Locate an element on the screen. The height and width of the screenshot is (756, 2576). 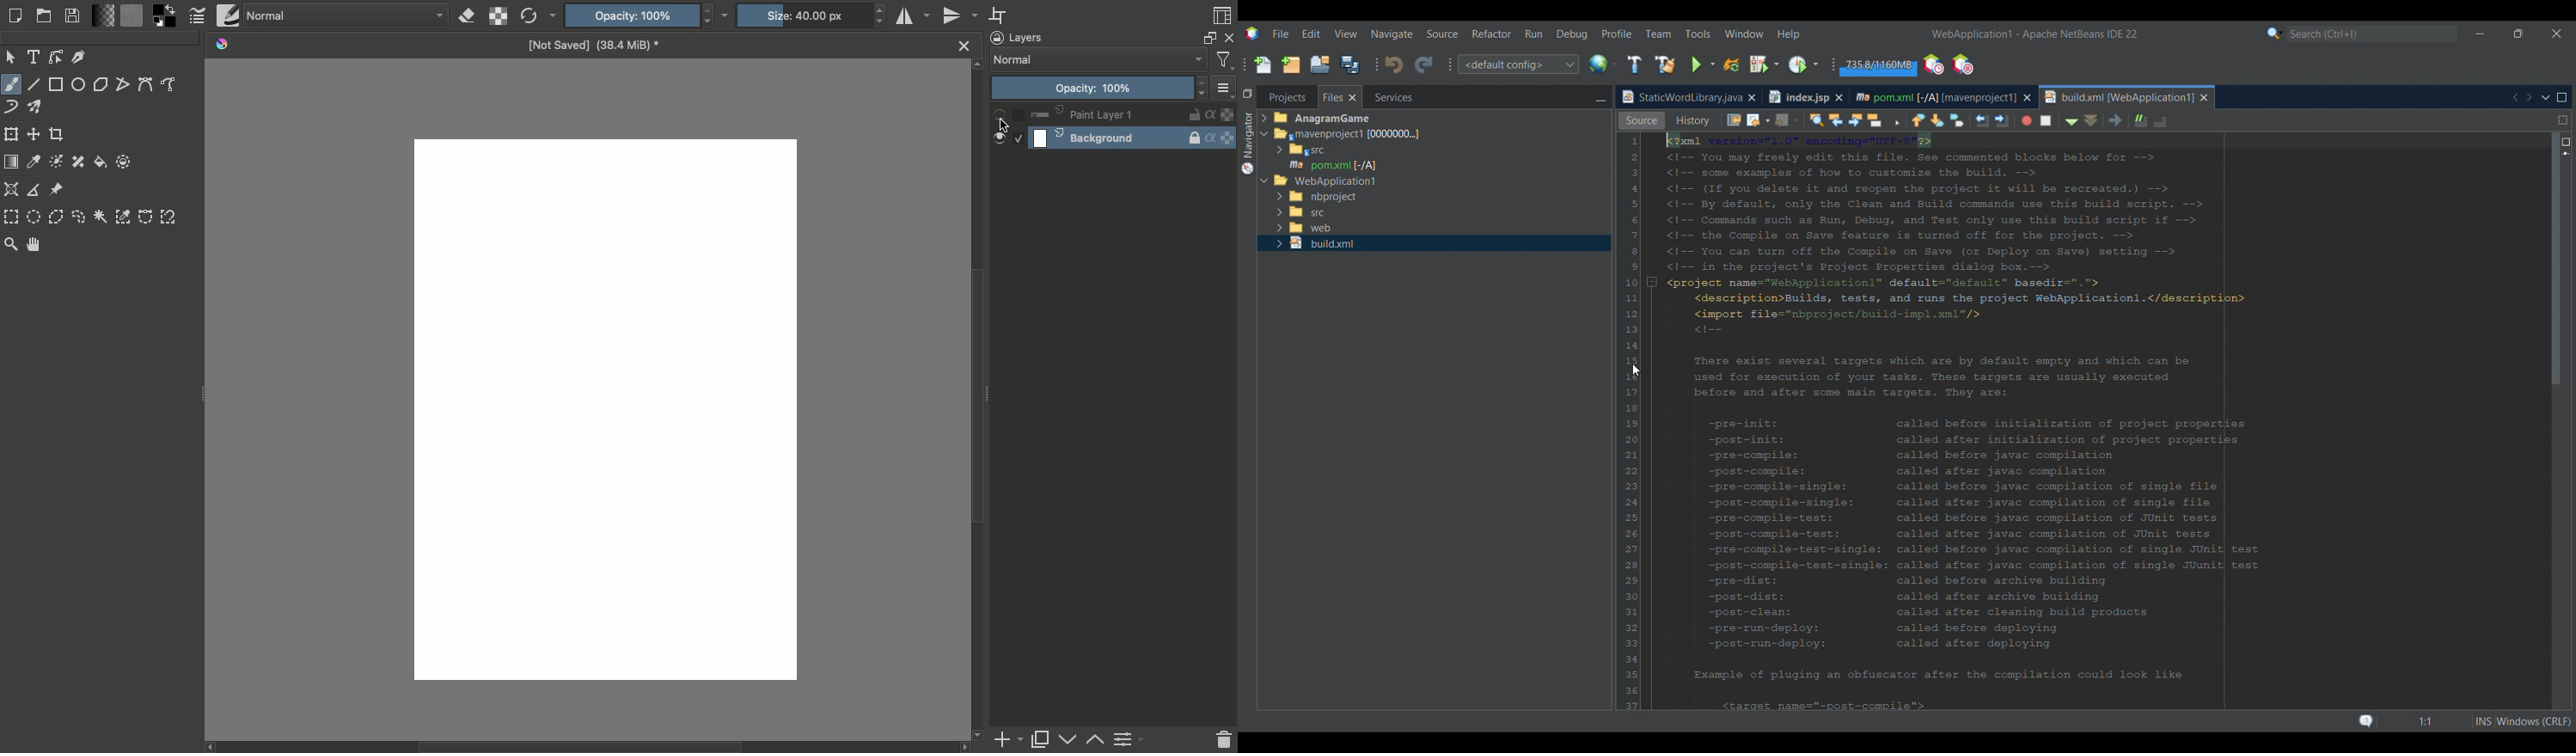
Uncomment is located at coordinates (2291, 120).